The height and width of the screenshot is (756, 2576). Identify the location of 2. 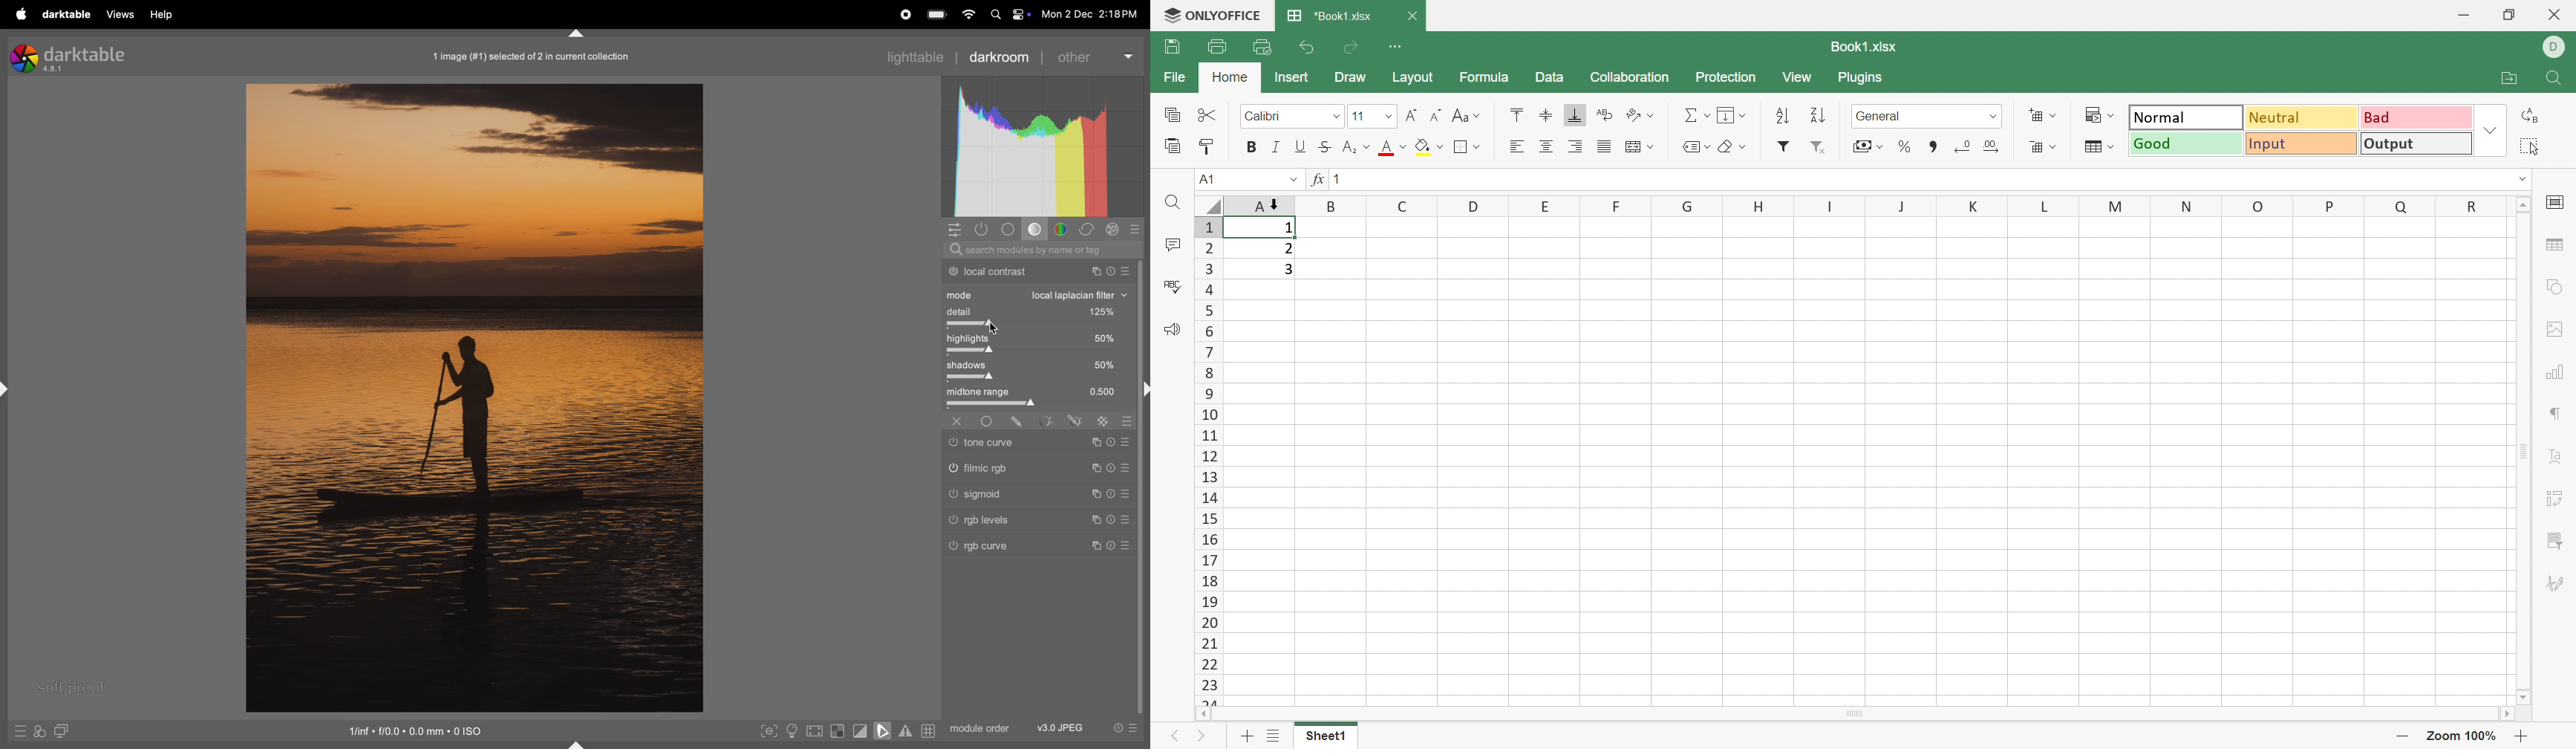
(1288, 249).